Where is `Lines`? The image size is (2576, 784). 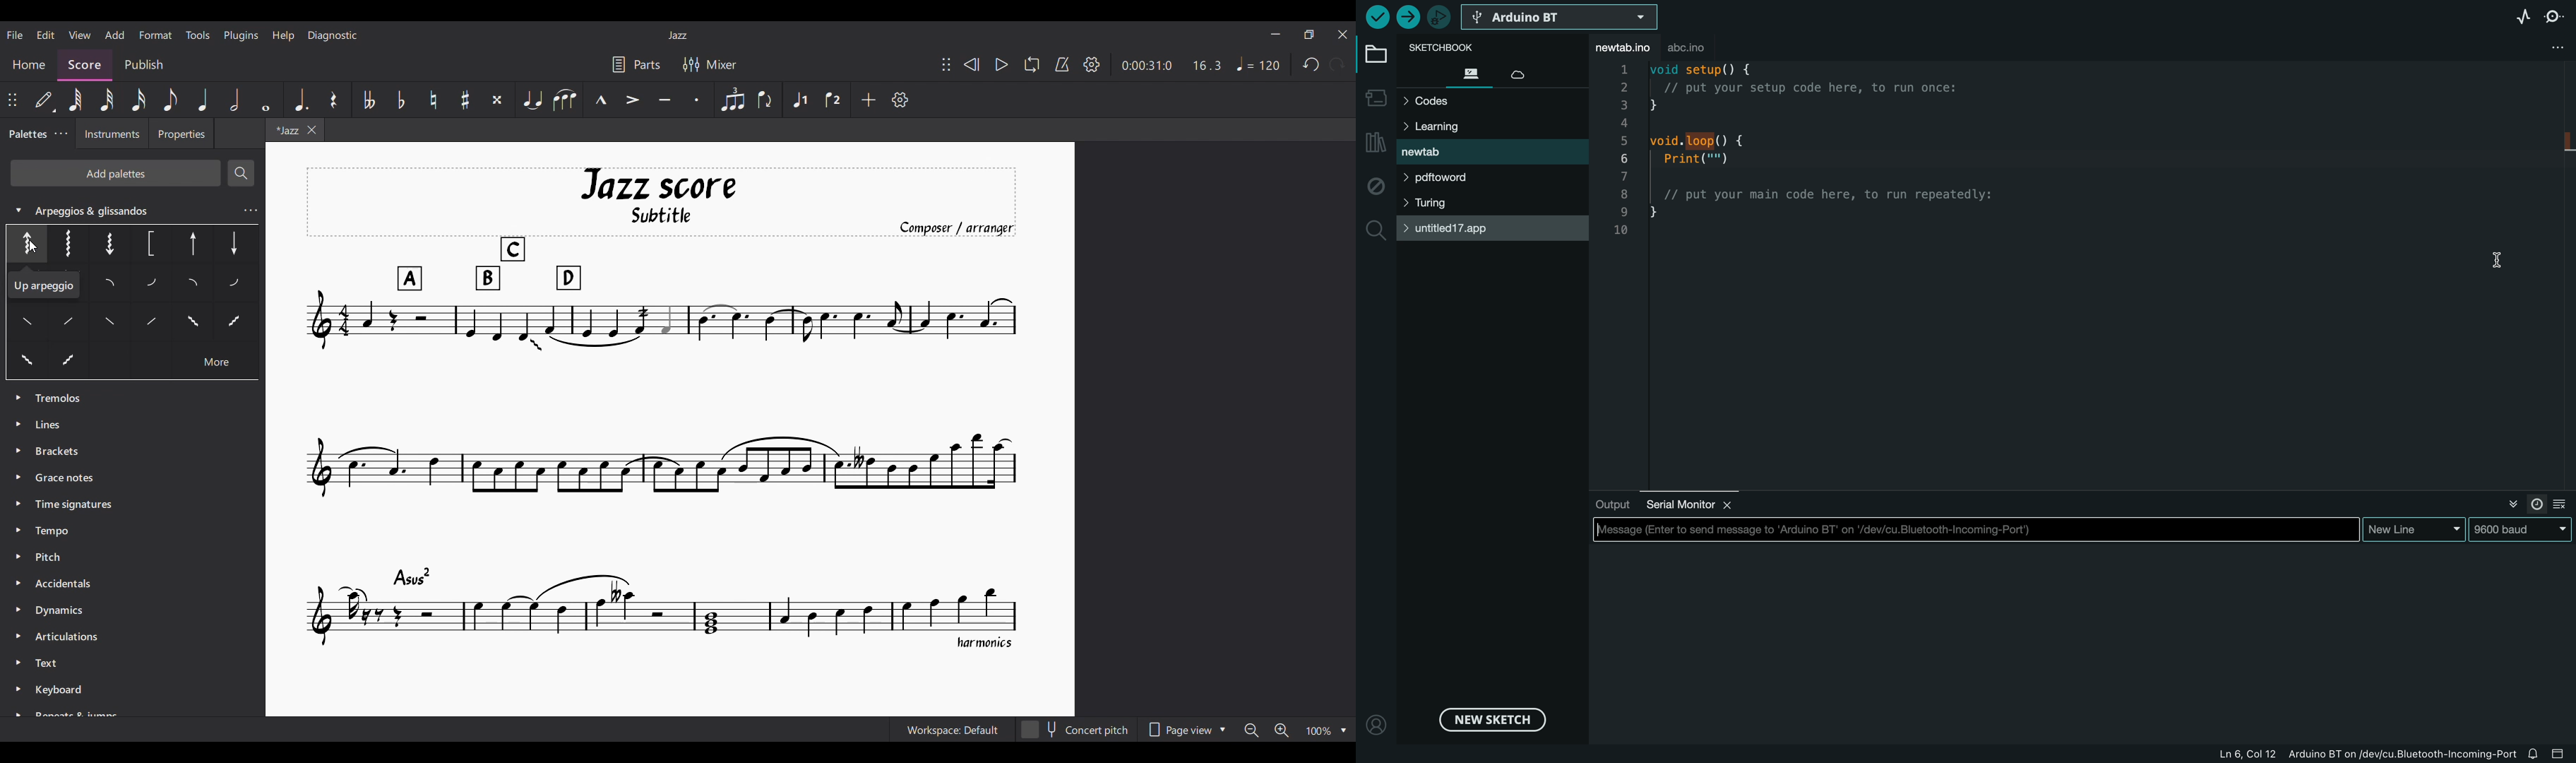 Lines is located at coordinates (54, 423).